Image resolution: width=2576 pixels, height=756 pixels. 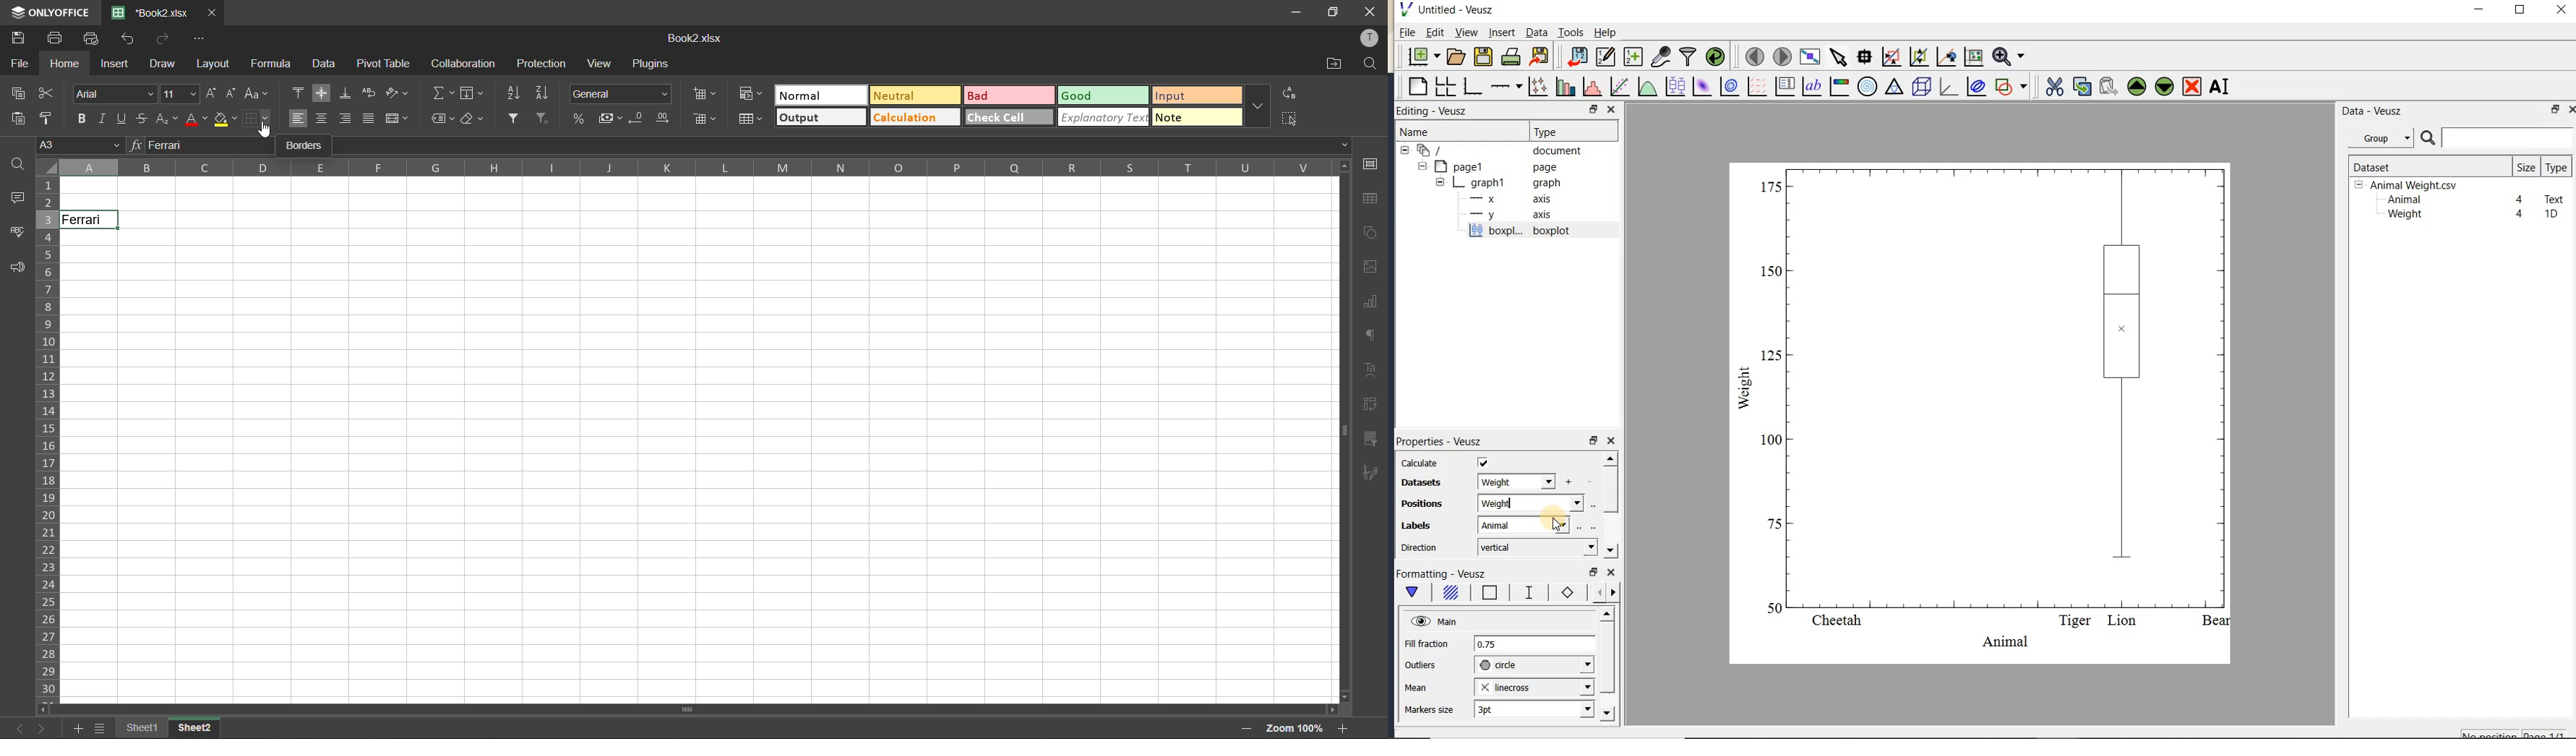 What do you see at coordinates (1368, 302) in the screenshot?
I see `charts` at bounding box center [1368, 302].